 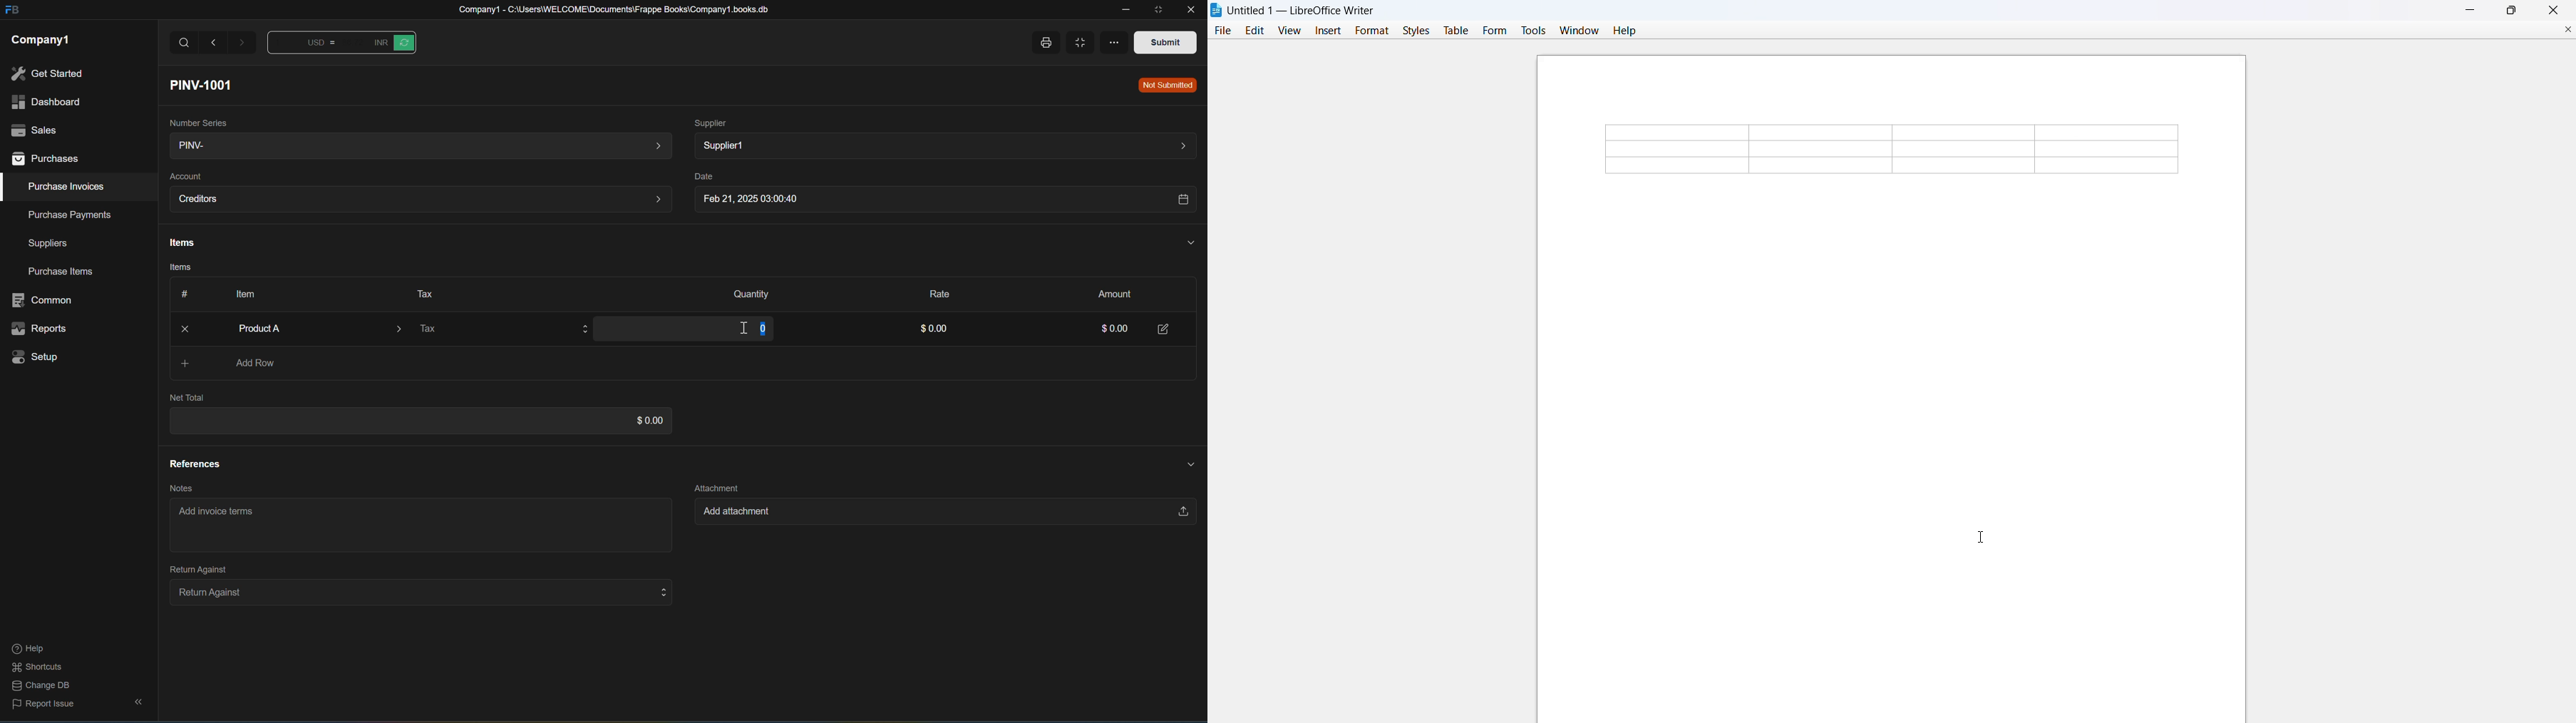 What do you see at coordinates (11, 10) in the screenshot?
I see `FB` at bounding box center [11, 10].